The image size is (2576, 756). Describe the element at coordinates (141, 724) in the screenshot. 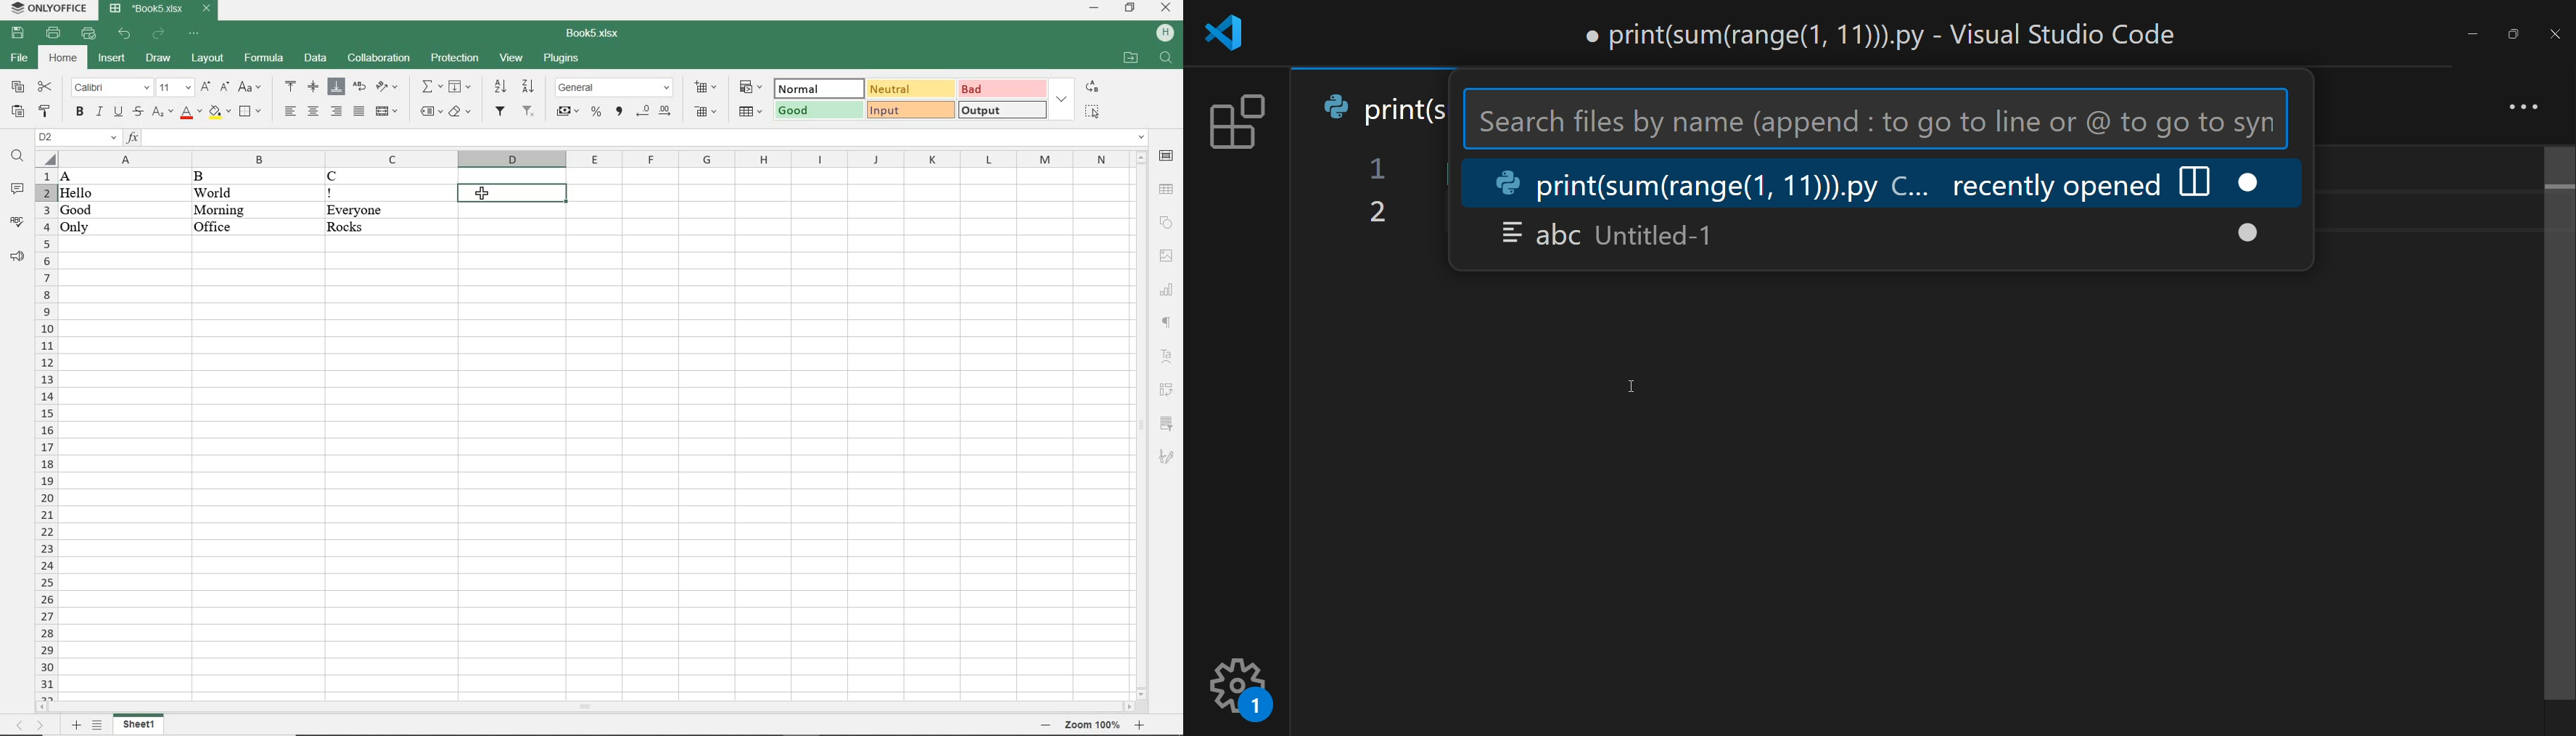

I see `SHEET1` at that location.